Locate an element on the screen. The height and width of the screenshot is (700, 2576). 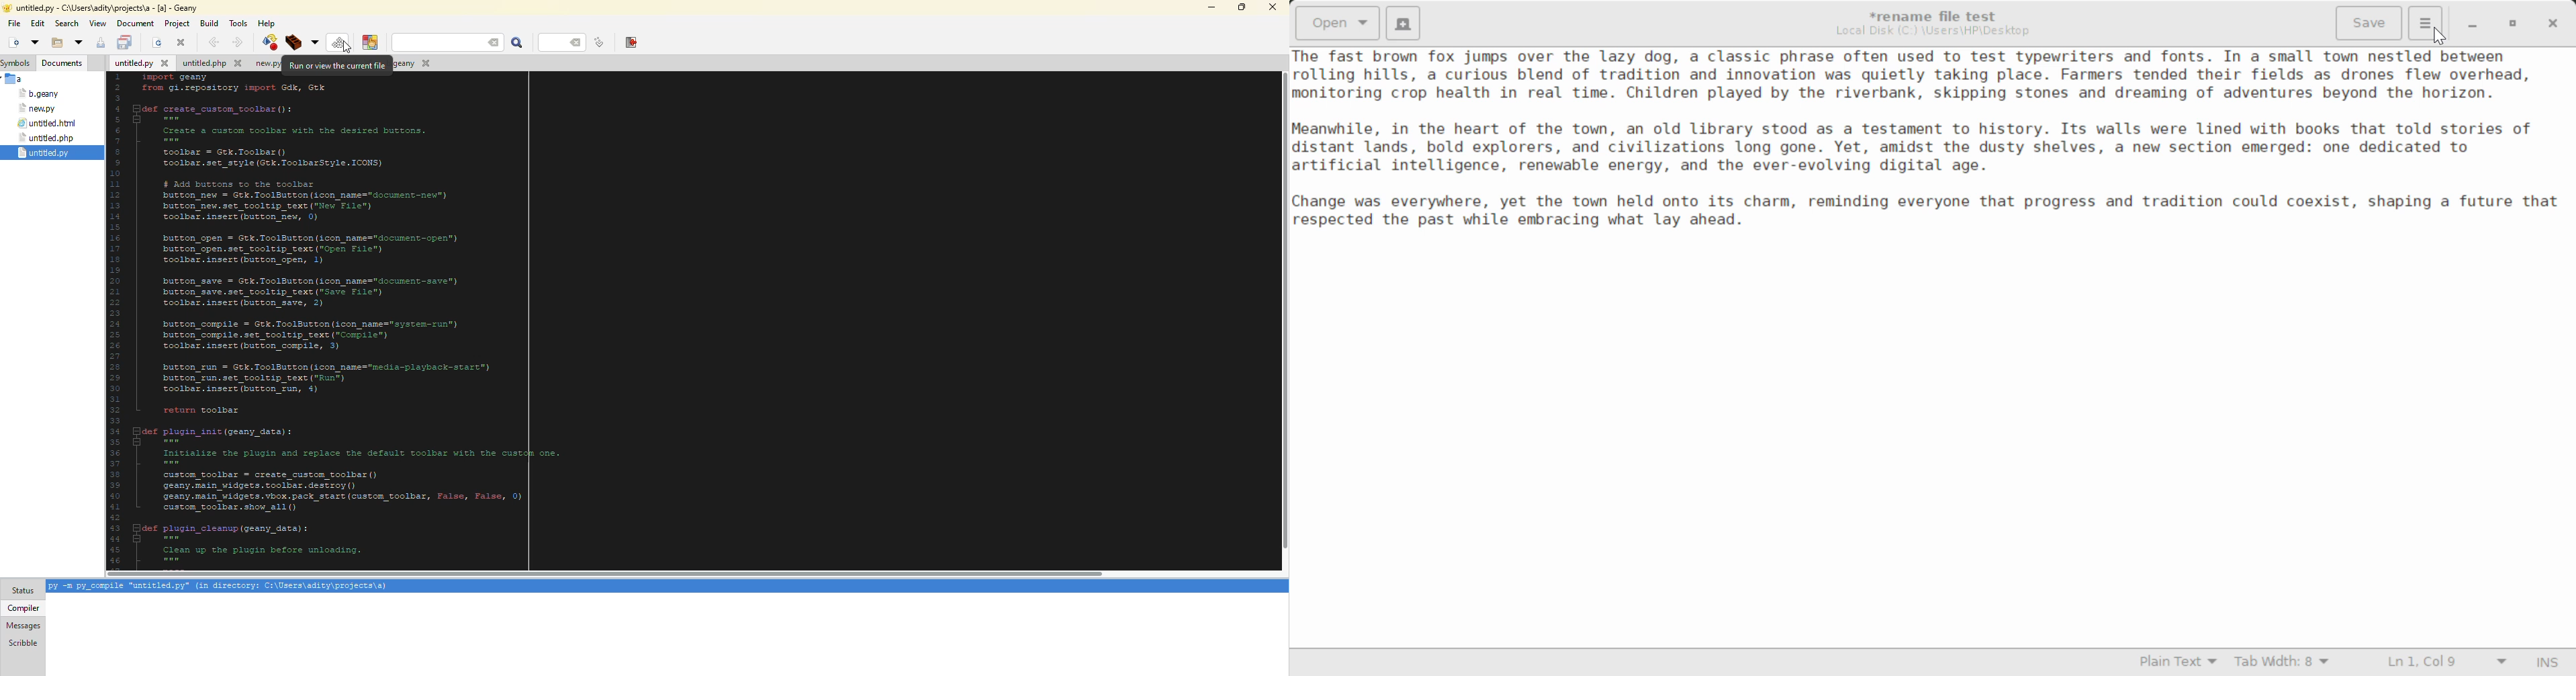
build is located at coordinates (301, 42).